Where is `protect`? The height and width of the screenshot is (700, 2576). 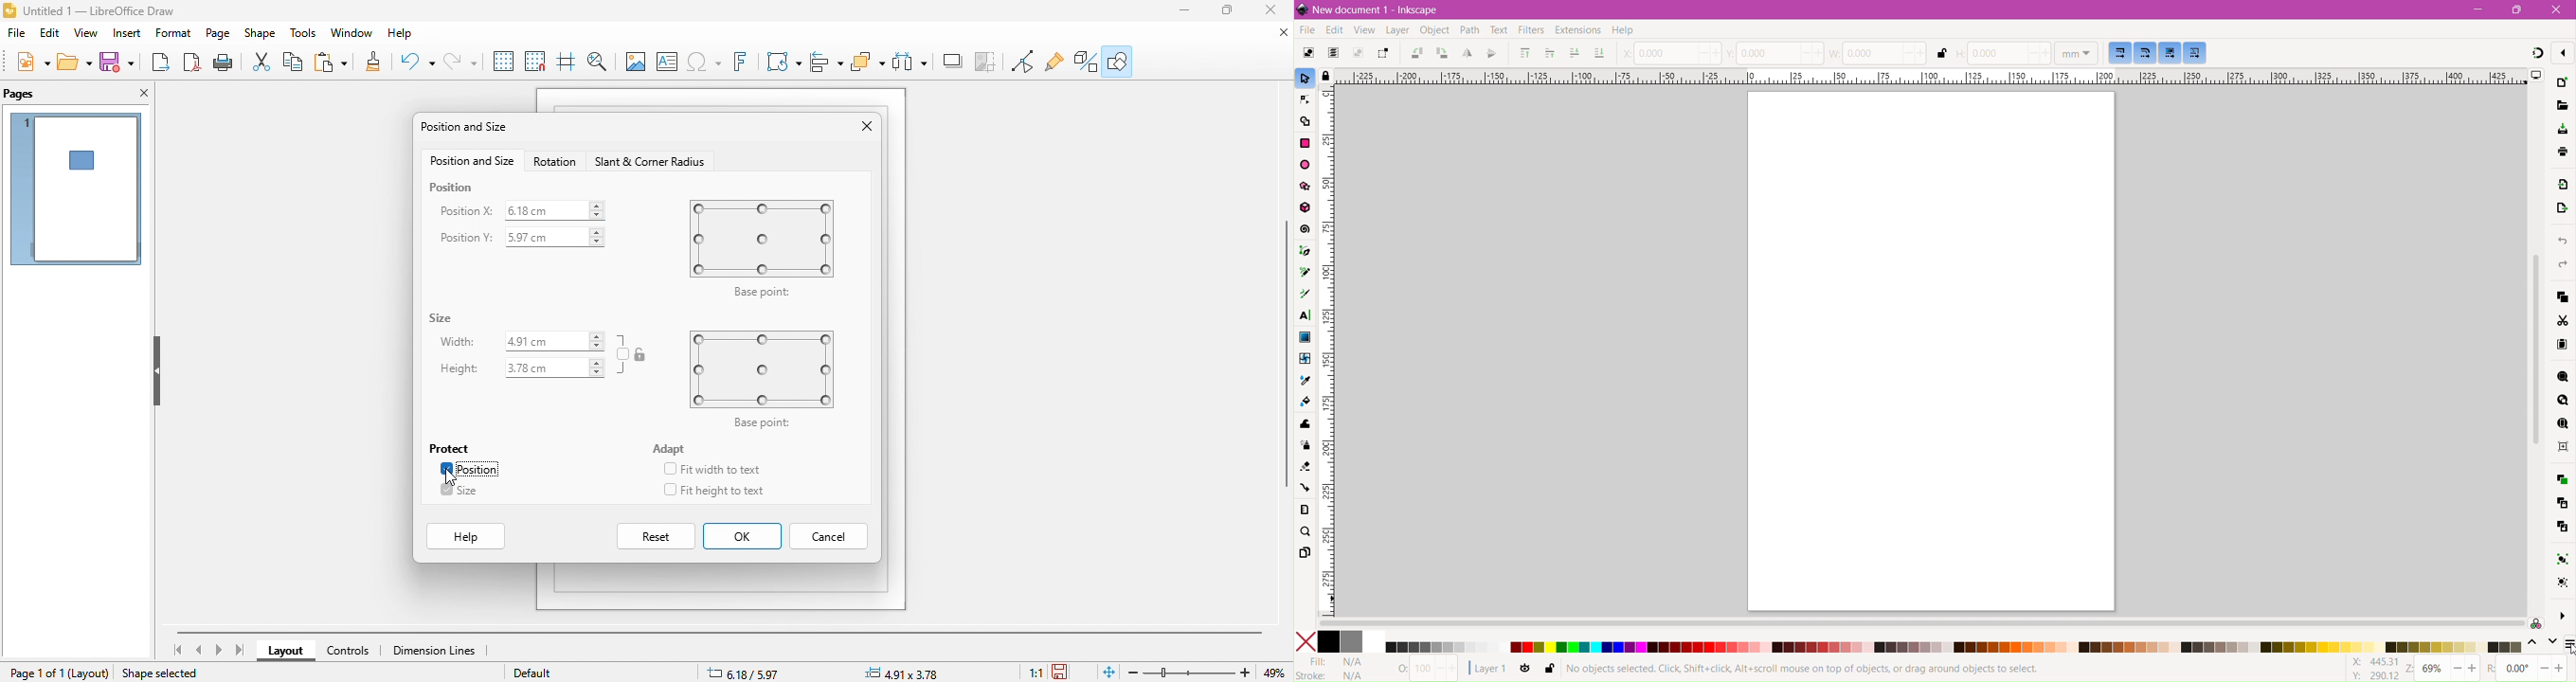 protect is located at coordinates (452, 446).